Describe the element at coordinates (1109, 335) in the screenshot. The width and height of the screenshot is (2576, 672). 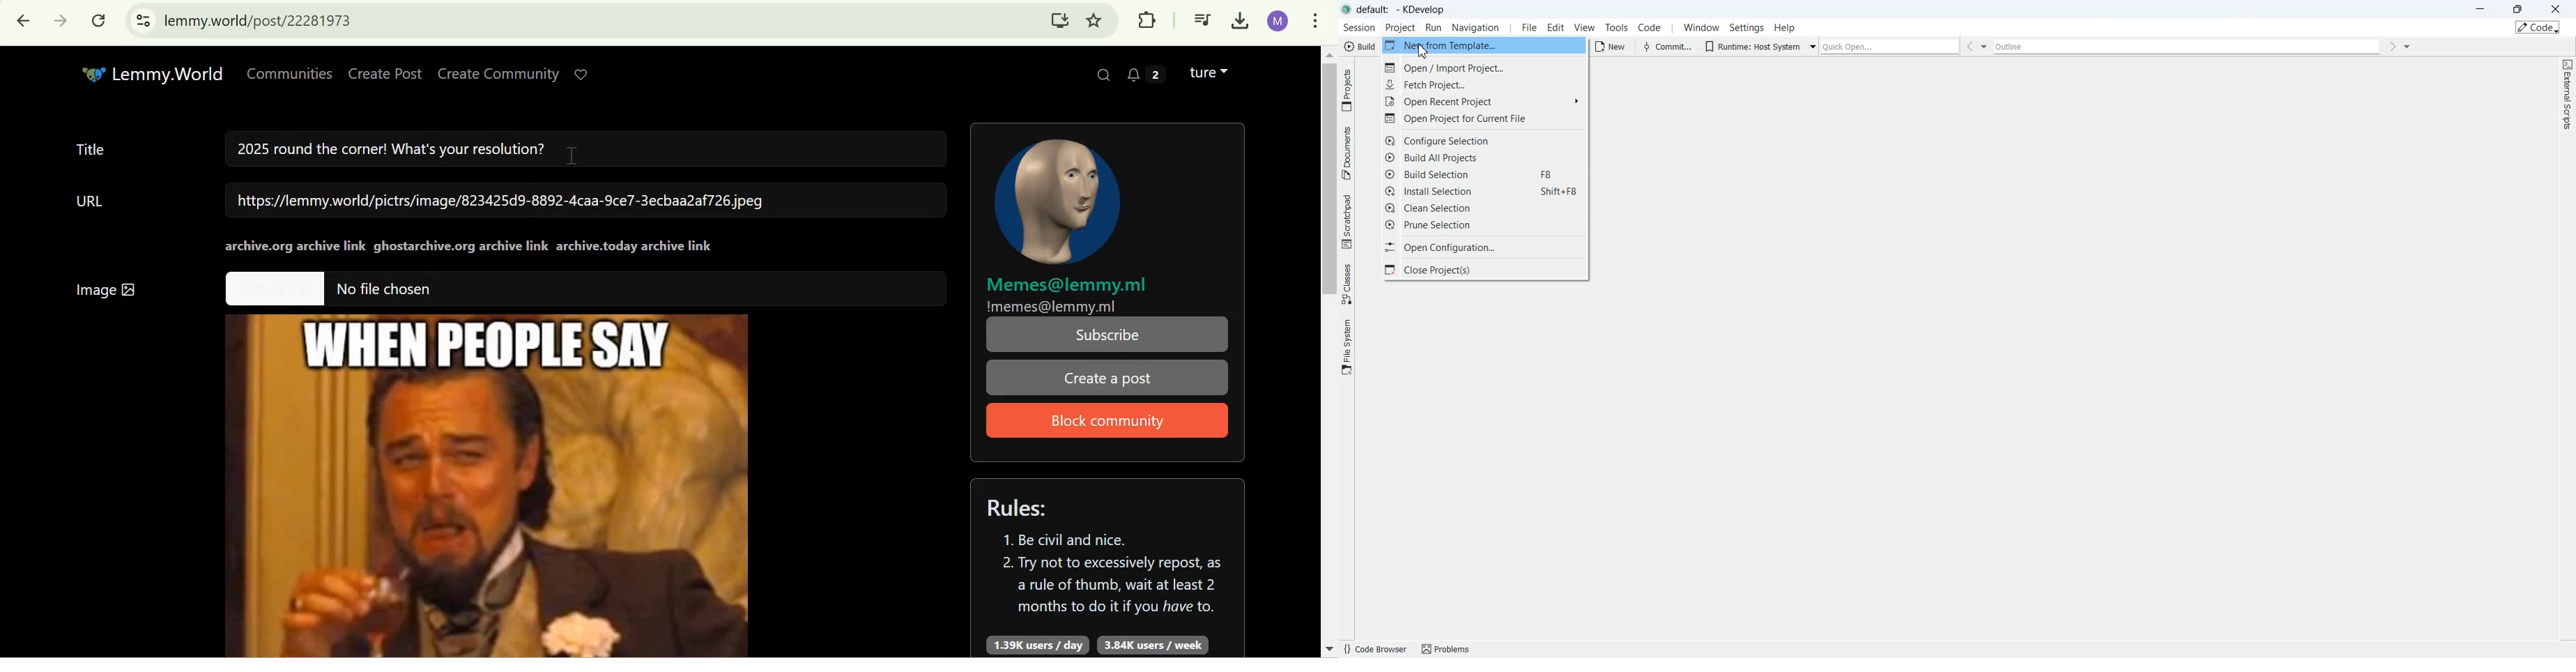
I see `Subscribe` at that location.